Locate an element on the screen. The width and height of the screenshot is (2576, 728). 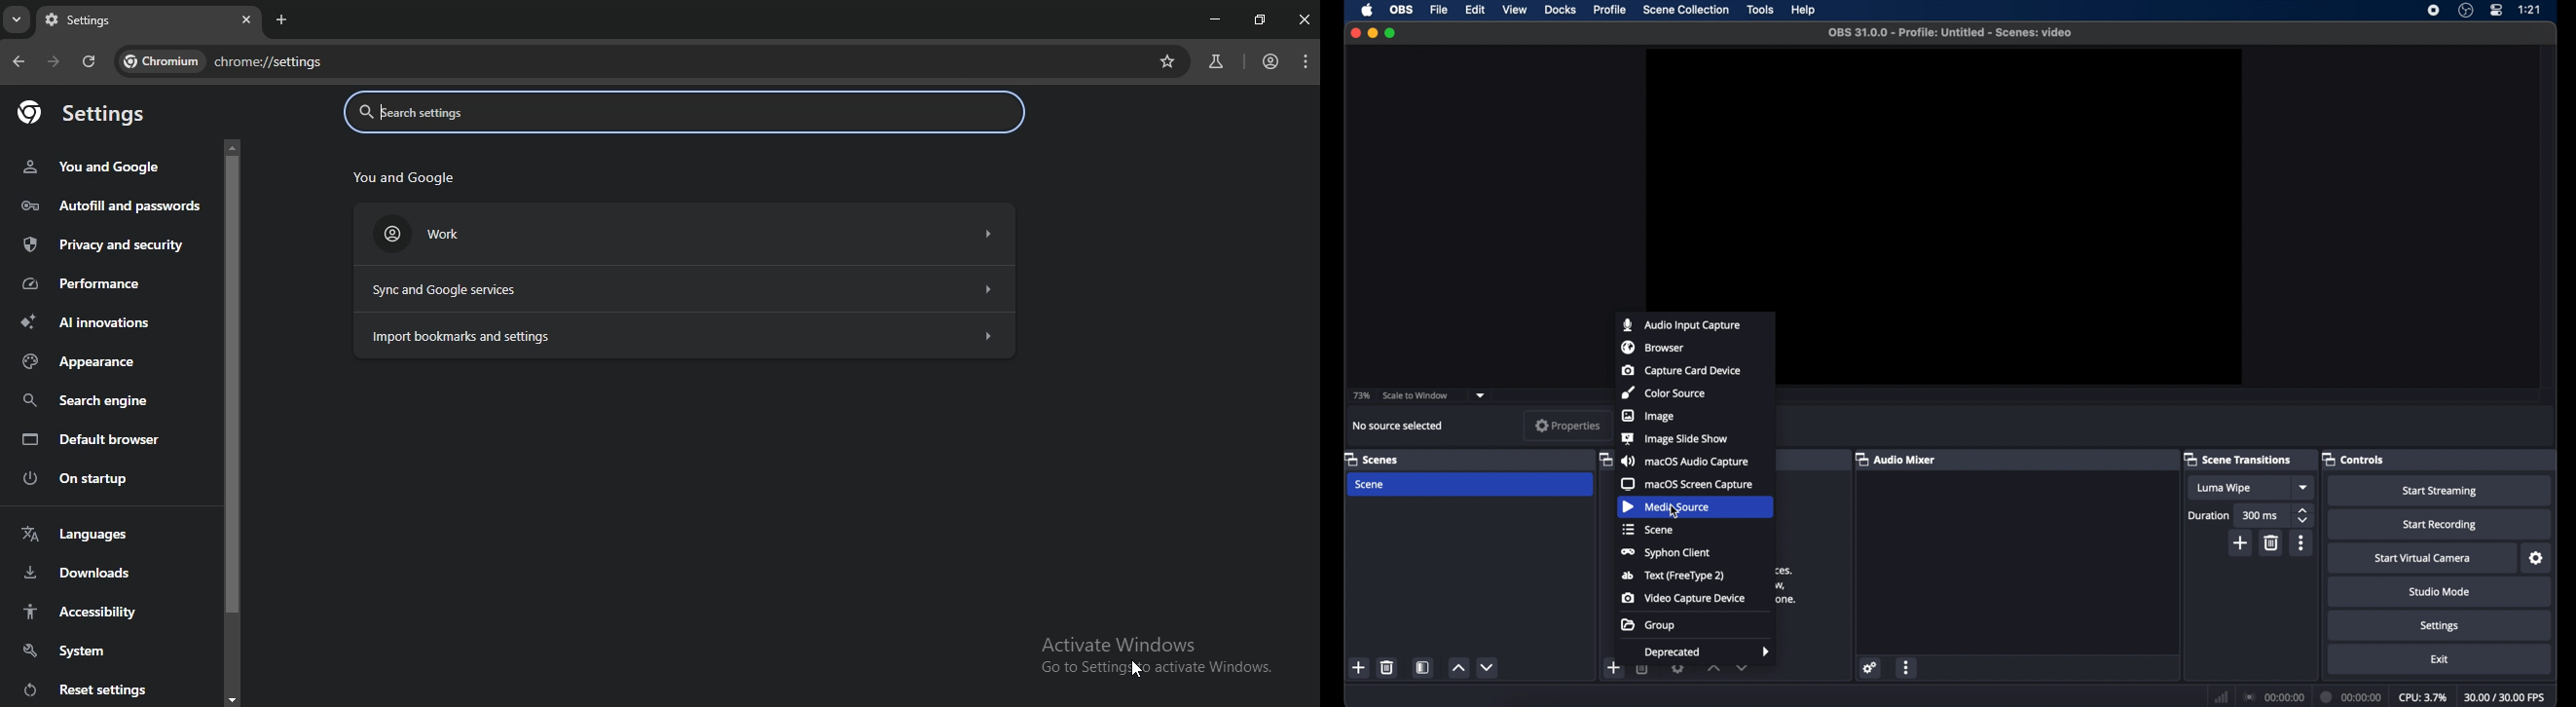
exit is located at coordinates (2441, 660).